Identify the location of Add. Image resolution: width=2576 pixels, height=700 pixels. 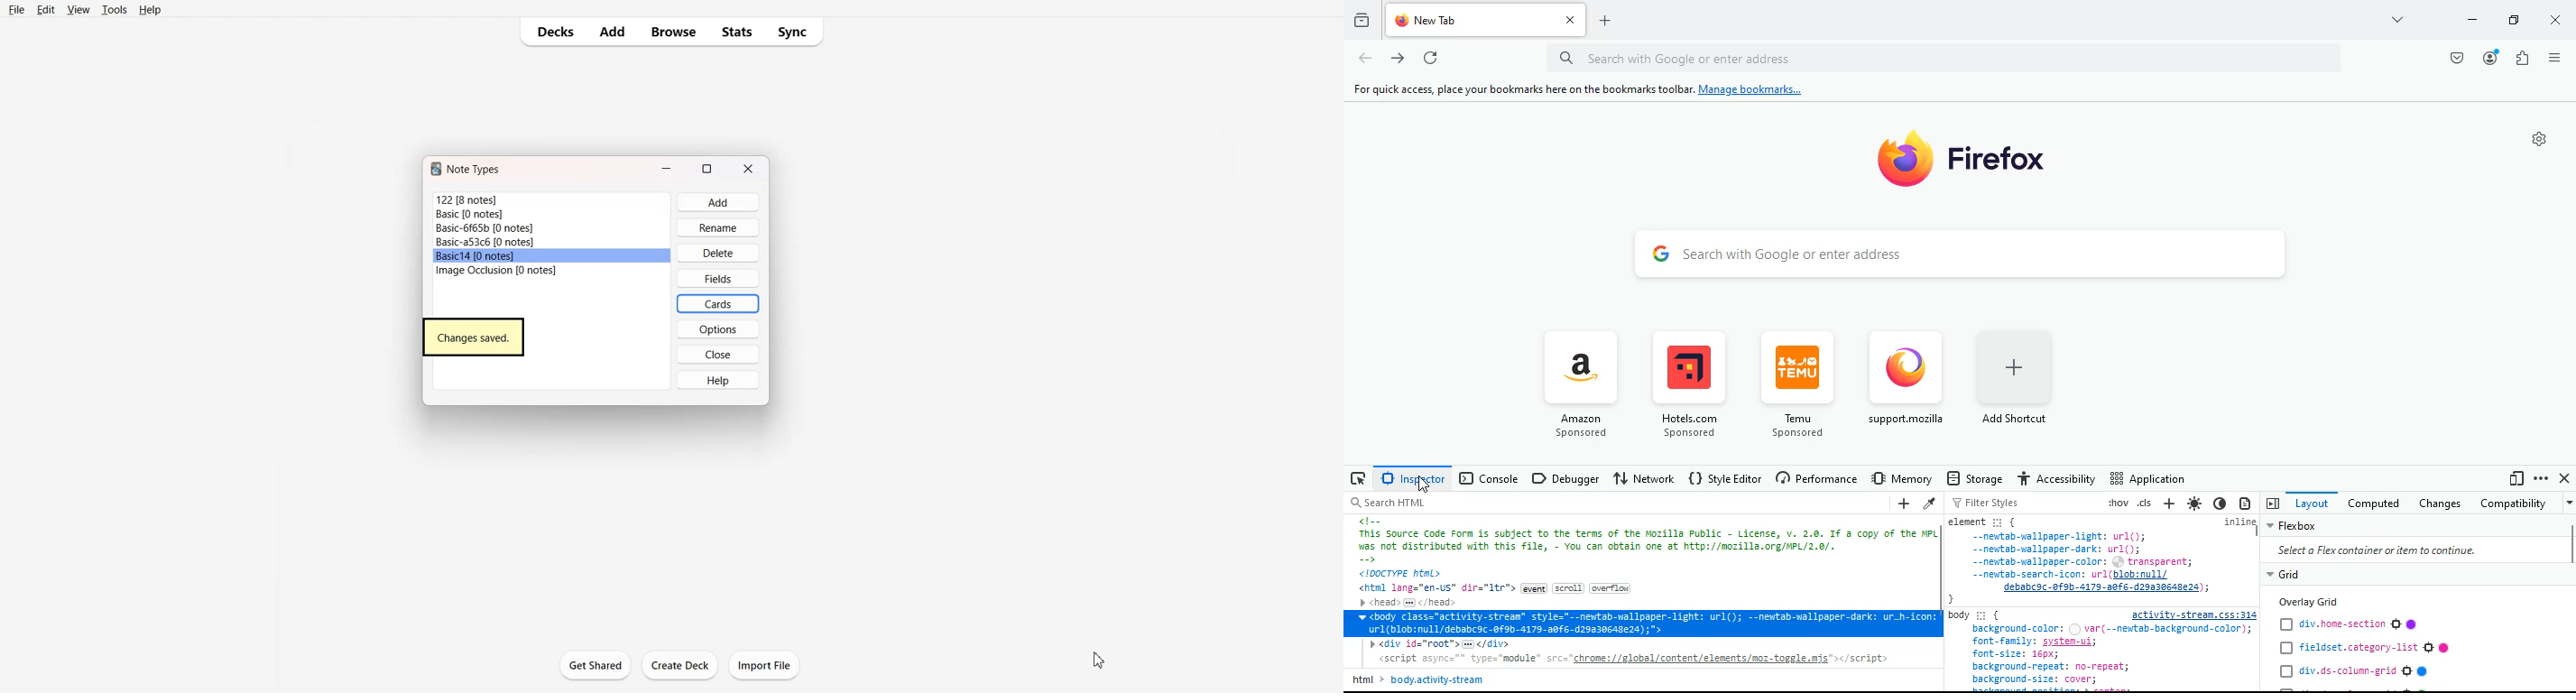
(718, 202).